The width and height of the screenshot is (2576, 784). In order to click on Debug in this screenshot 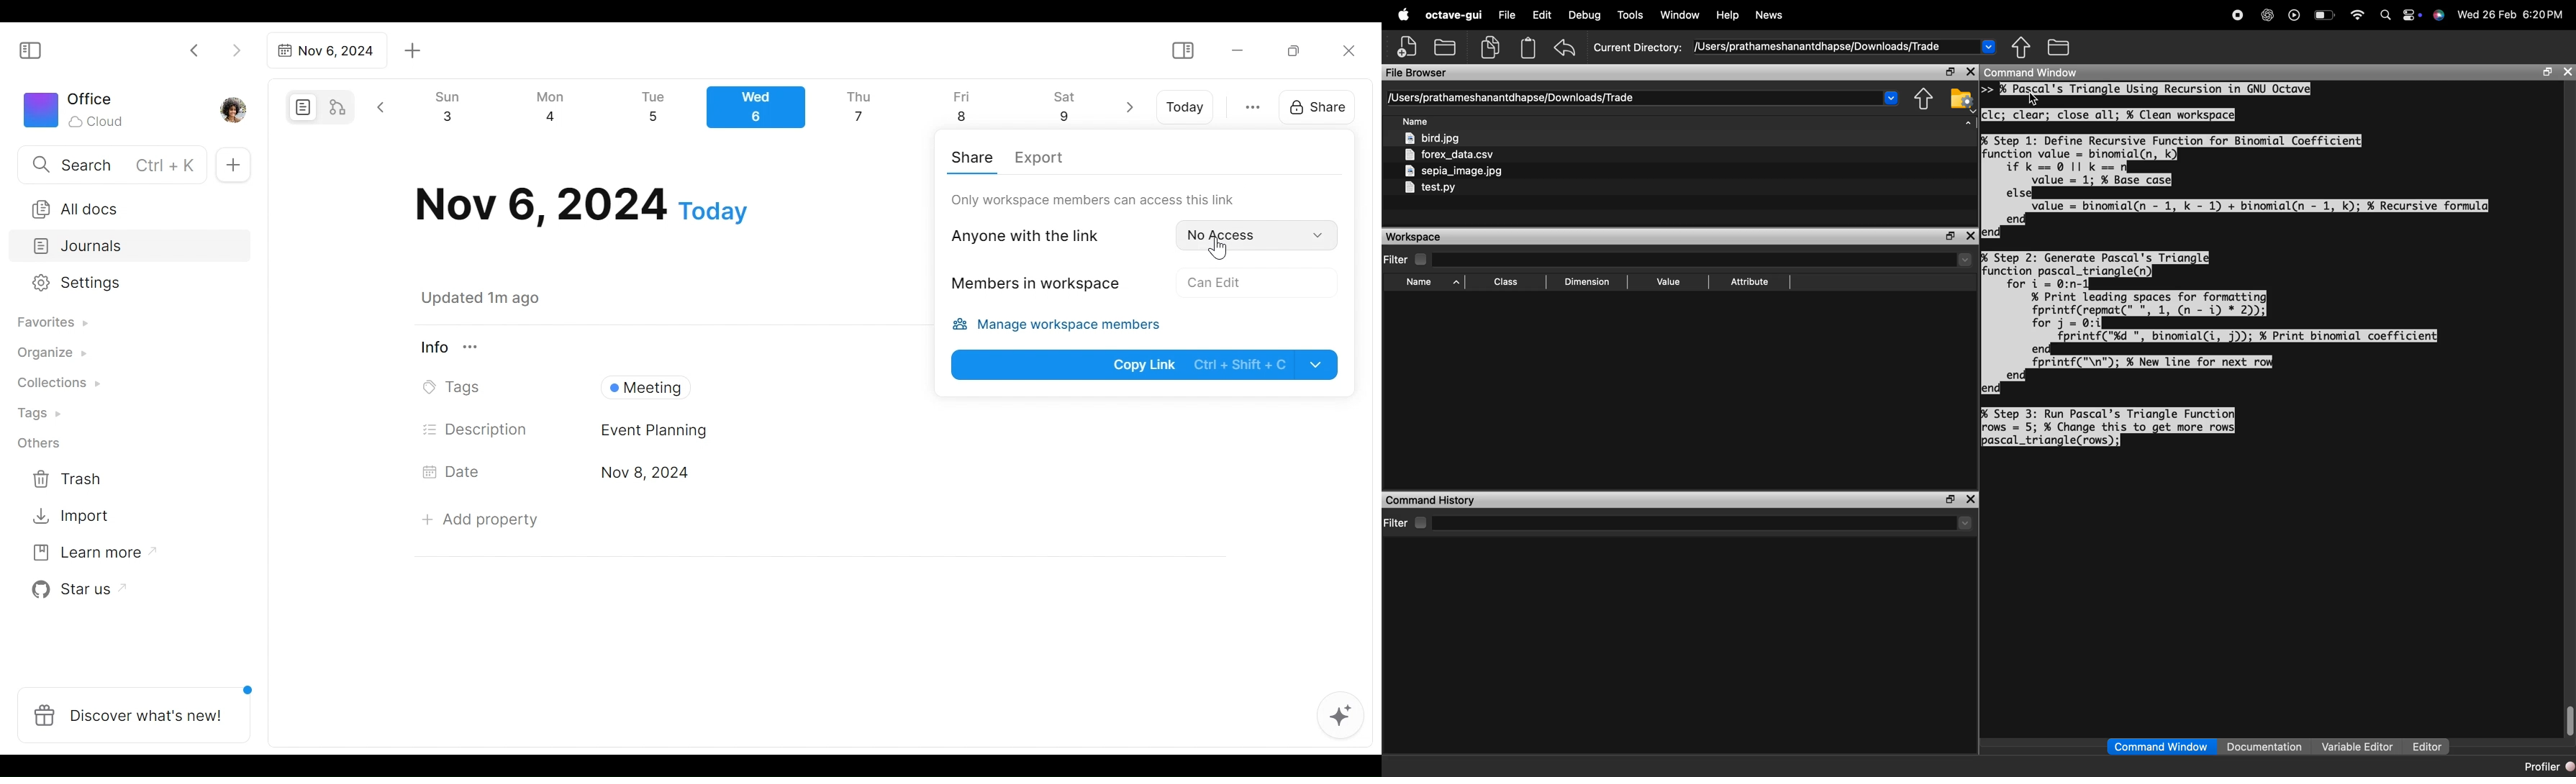, I will do `click(1585, 15)`.